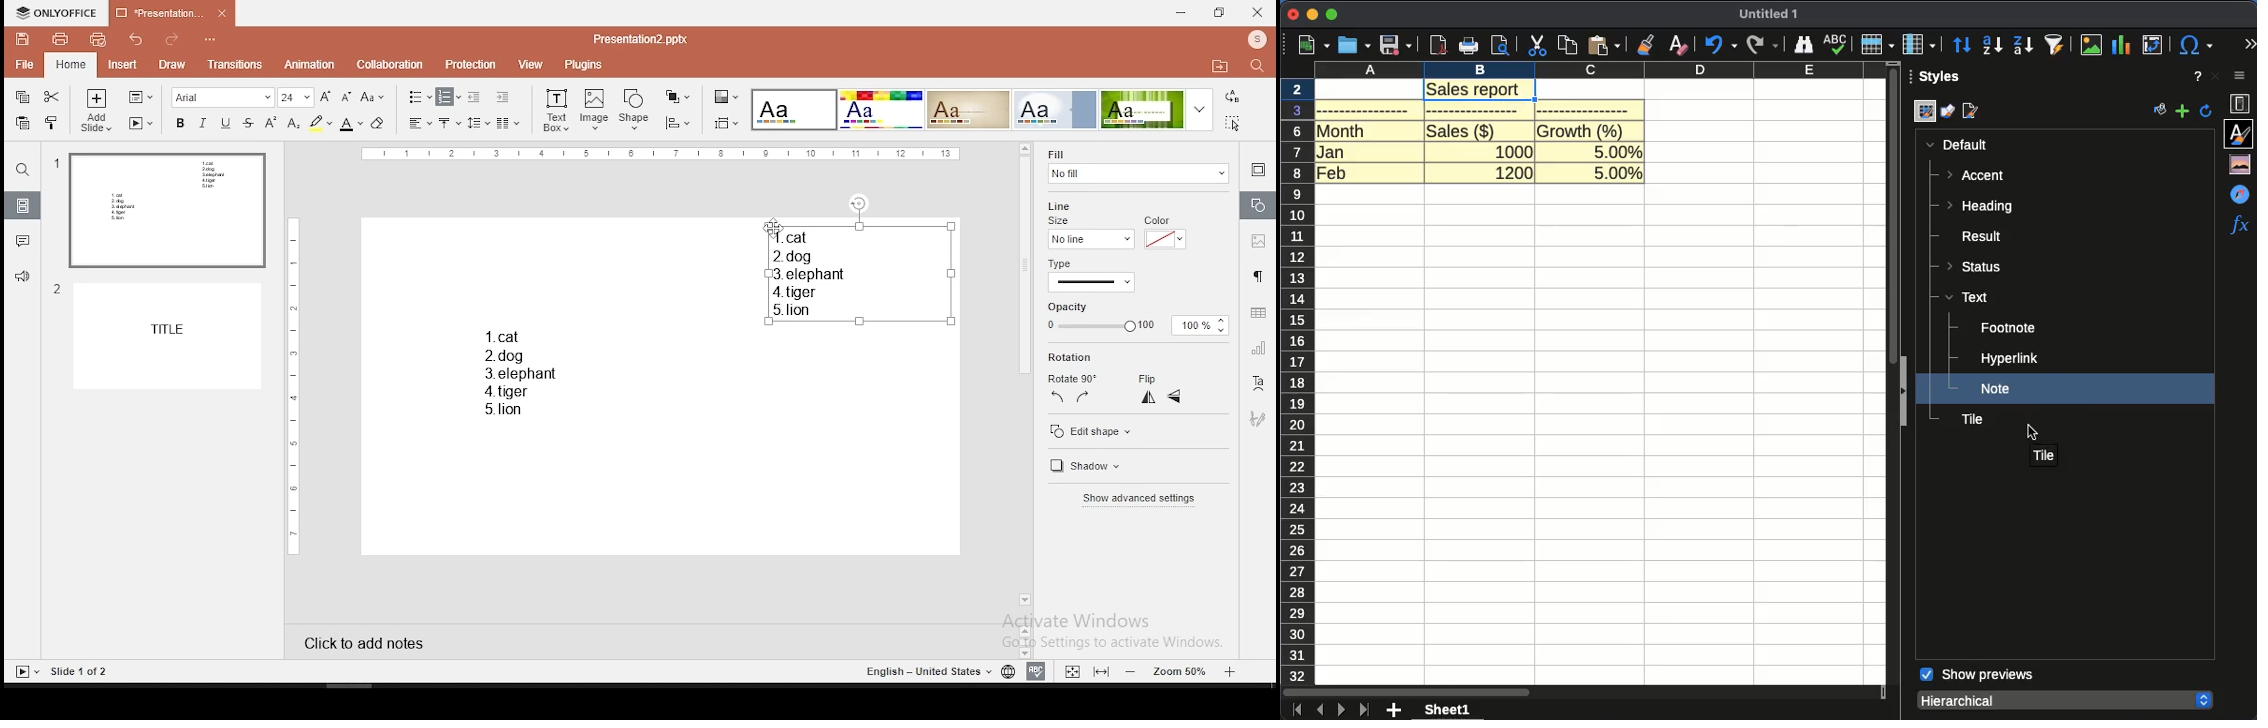 The image size is (2268, 728). I want to click on search, so click(1261, 68).